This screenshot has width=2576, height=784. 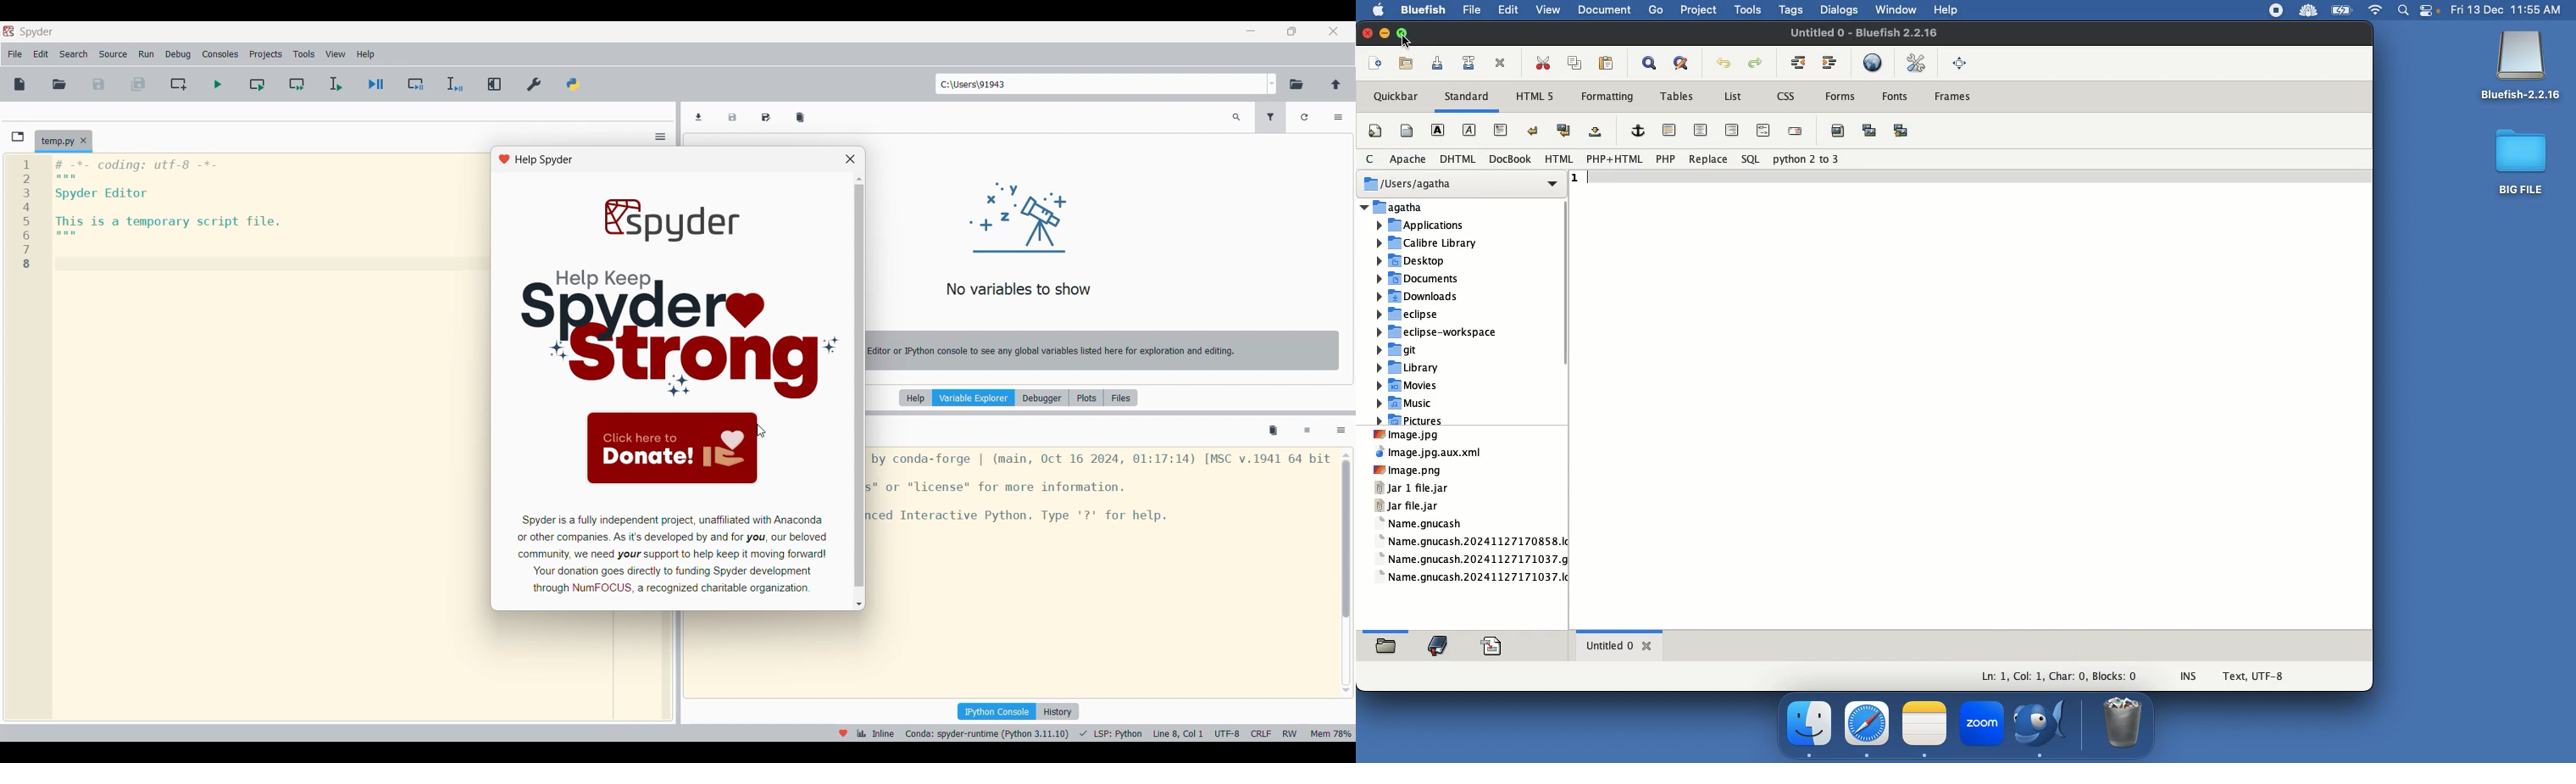 What do you see at coordinates (297, 84) in the screenshot?
I see `Run current cell and go to next` at bounding box center [297, 84].